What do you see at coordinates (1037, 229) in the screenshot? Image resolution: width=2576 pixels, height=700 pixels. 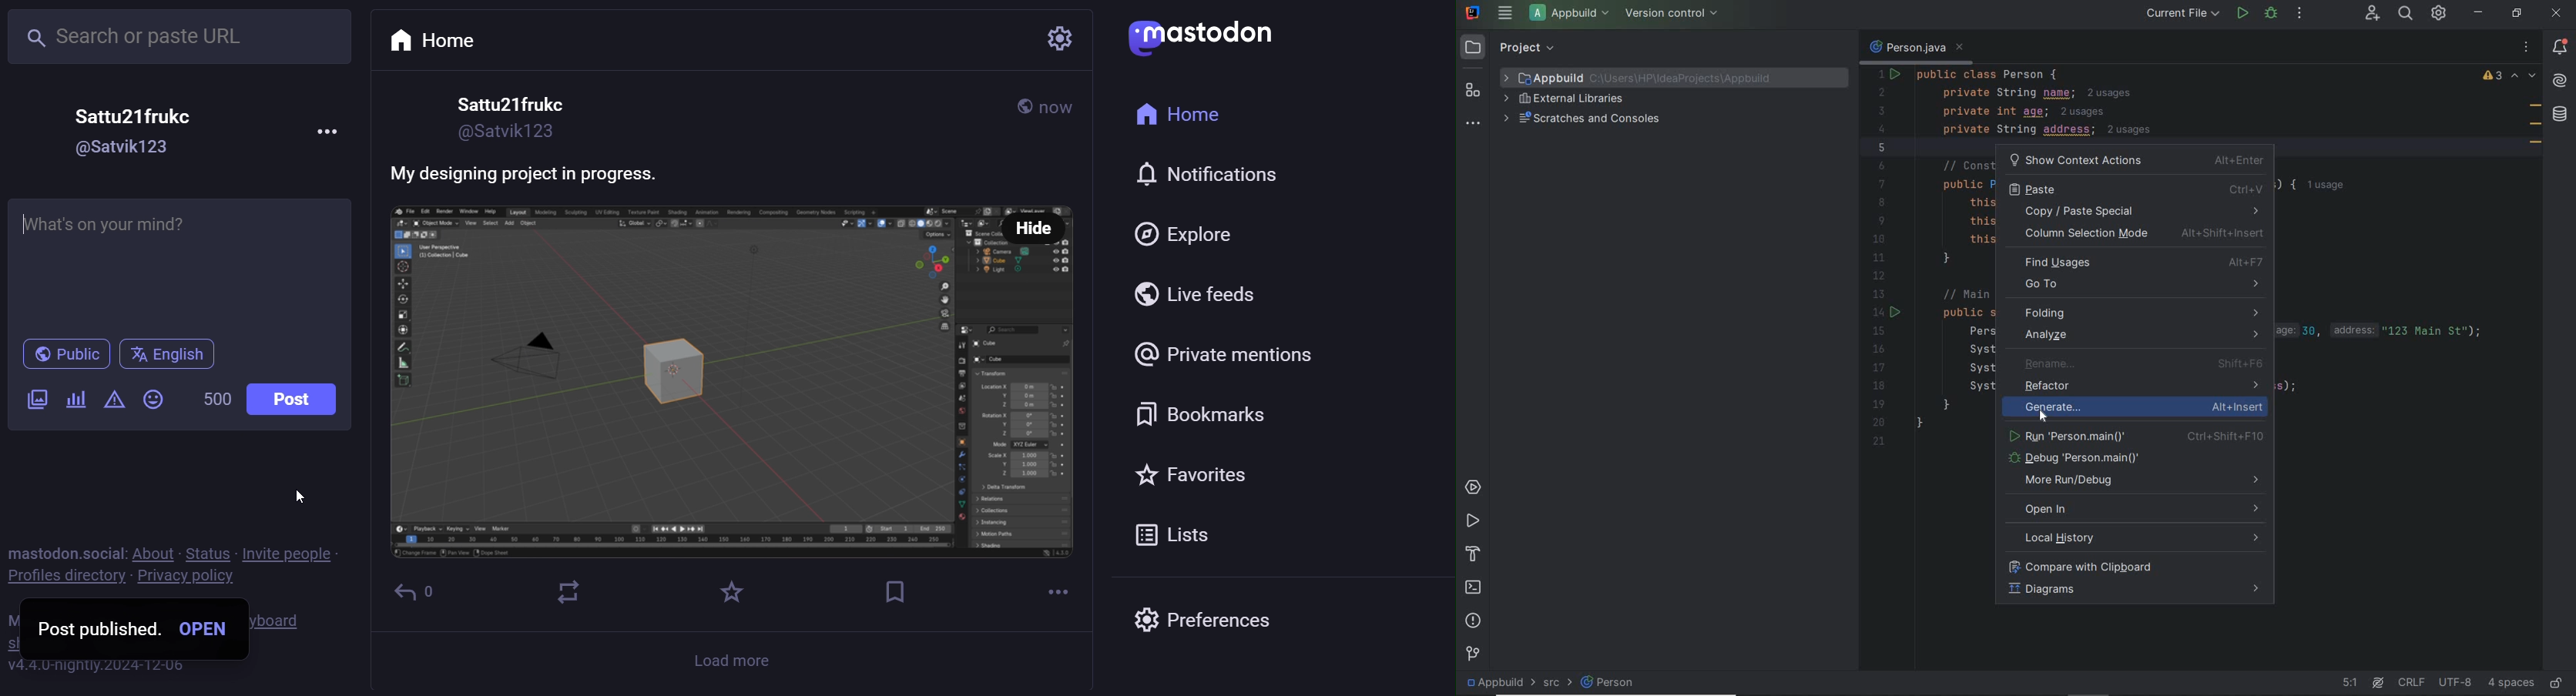 I see `hide` at bounding box center [1037, 229].